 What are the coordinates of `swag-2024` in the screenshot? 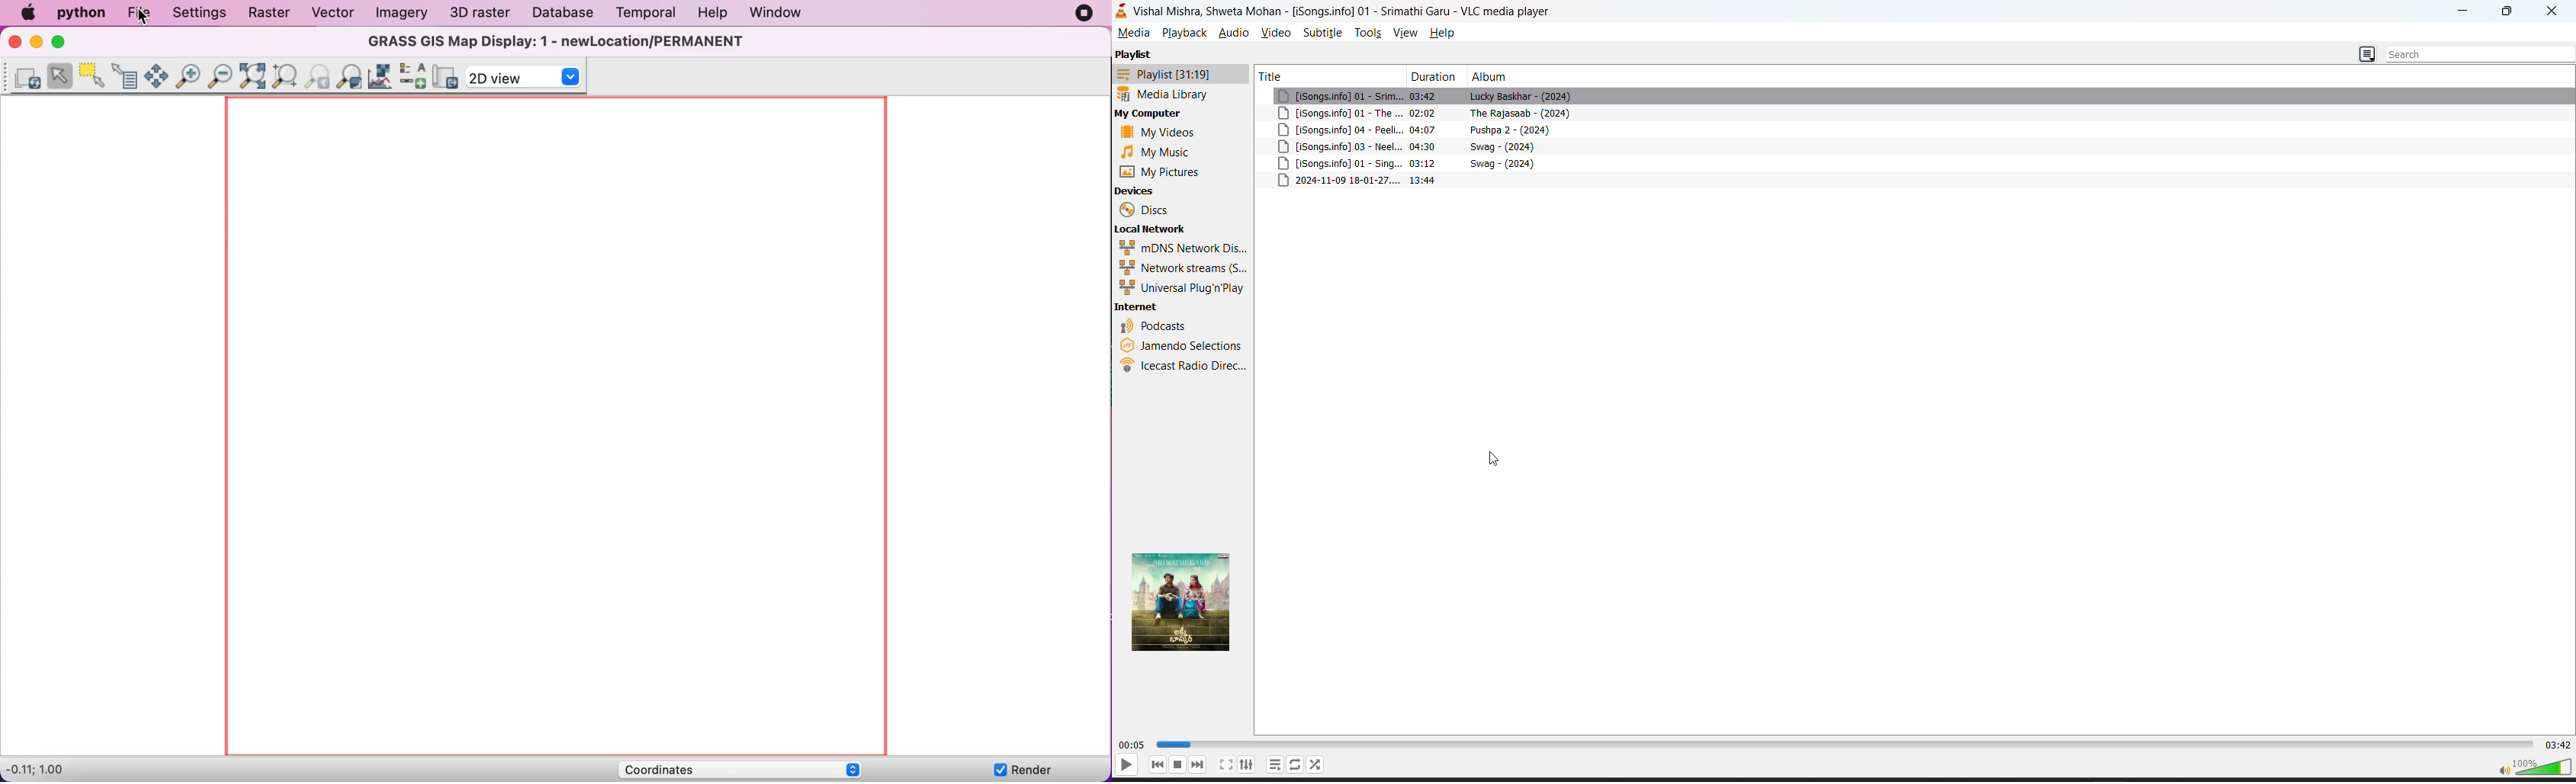 It's located at (1510, 166).